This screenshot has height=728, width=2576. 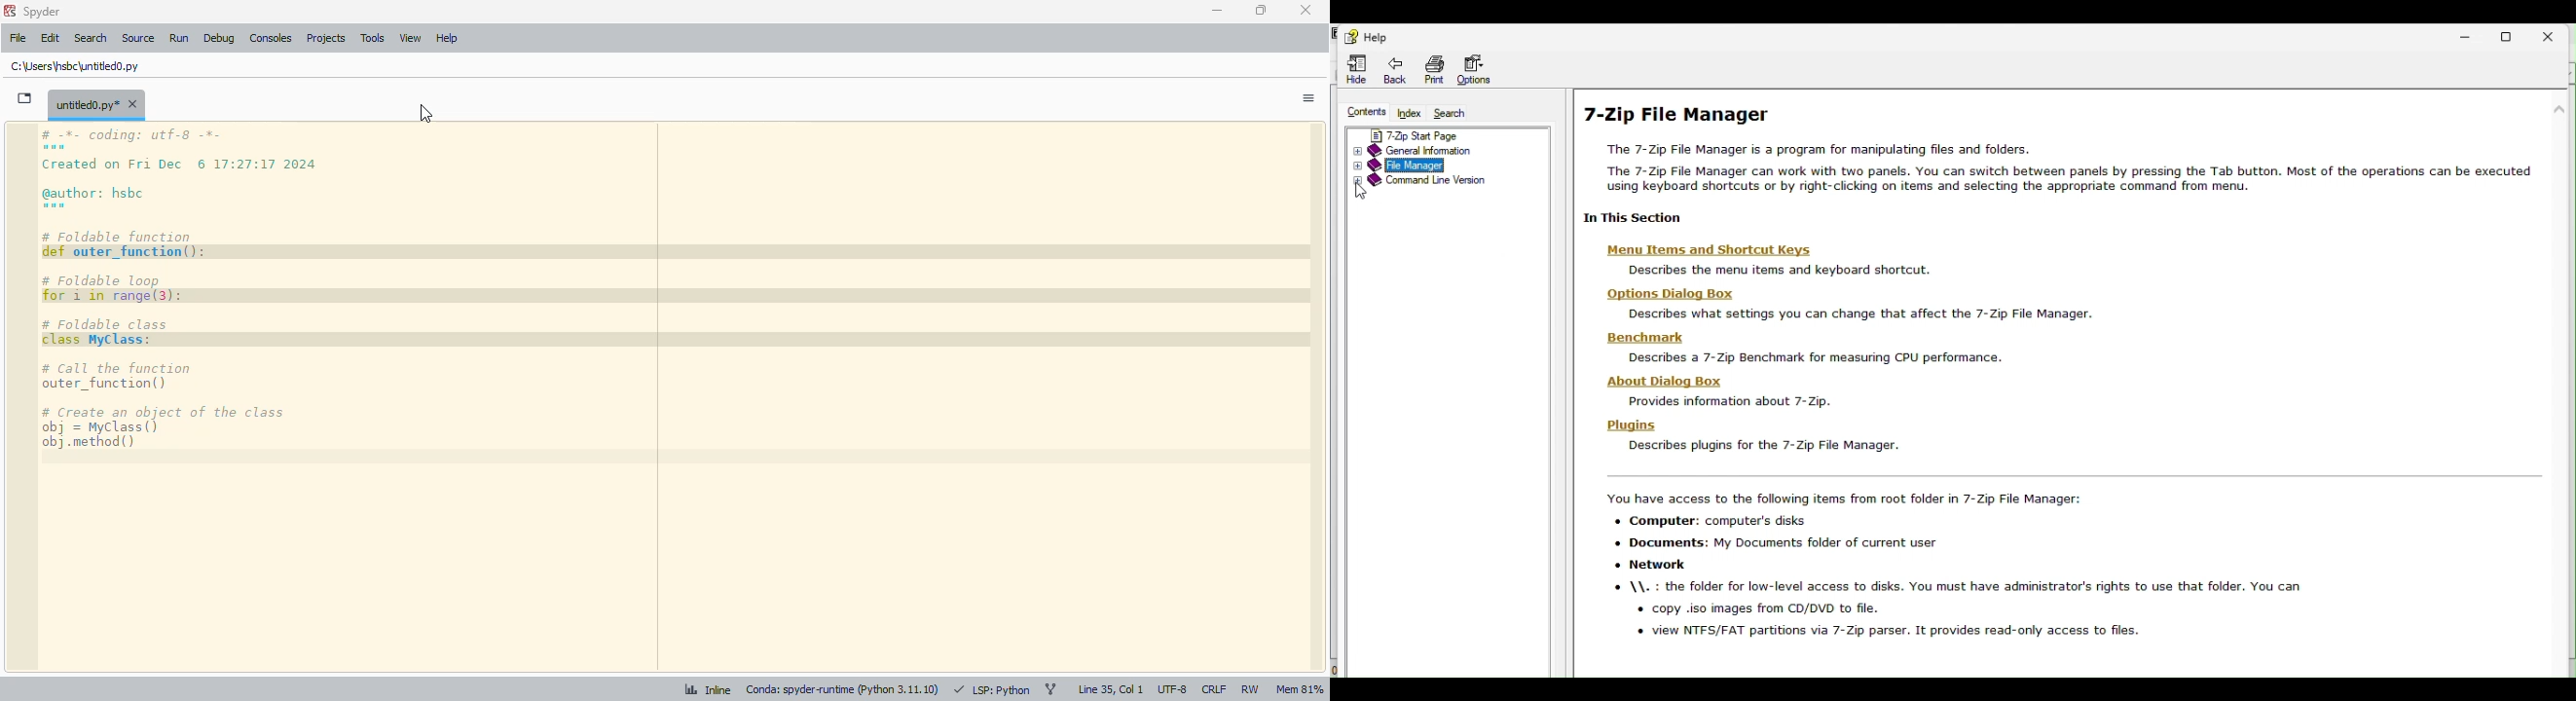 What do you see at coordinates (1050, 689) in the screenshot?
I see `git branch` at bounding box center [1050, 689].